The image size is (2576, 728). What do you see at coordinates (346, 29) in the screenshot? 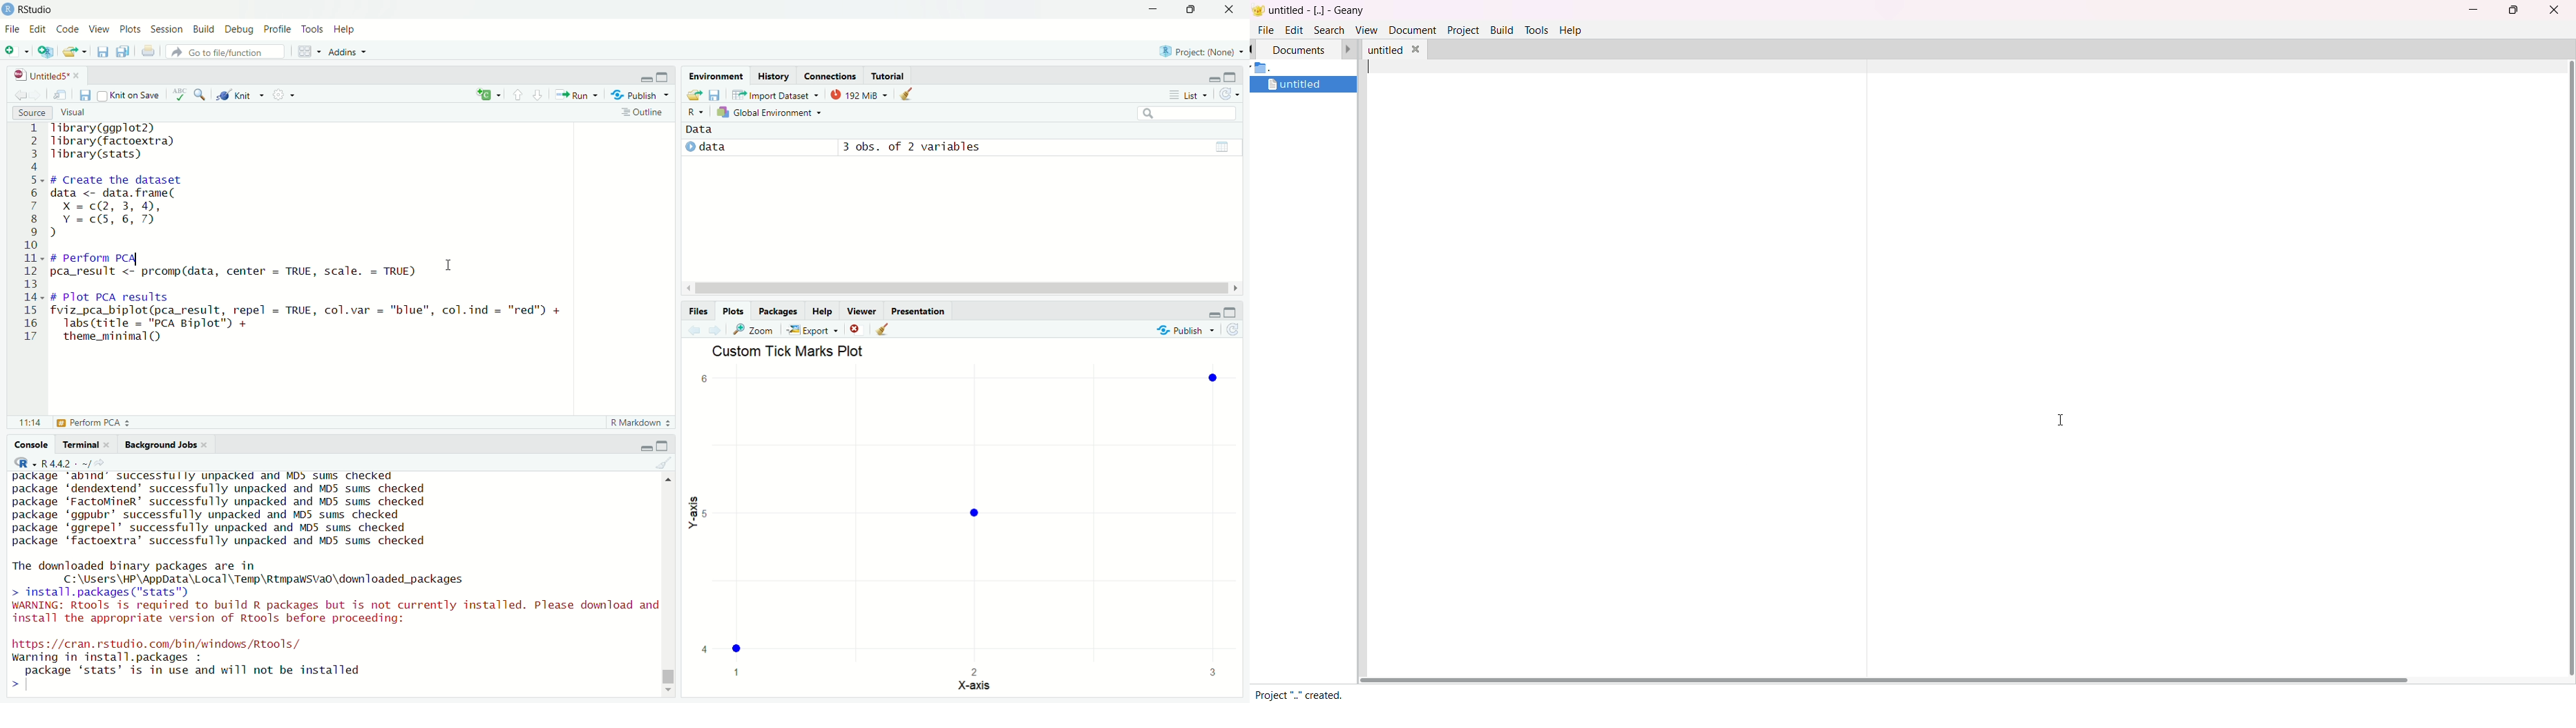
I see `Help` at bounding box center [346, 29].